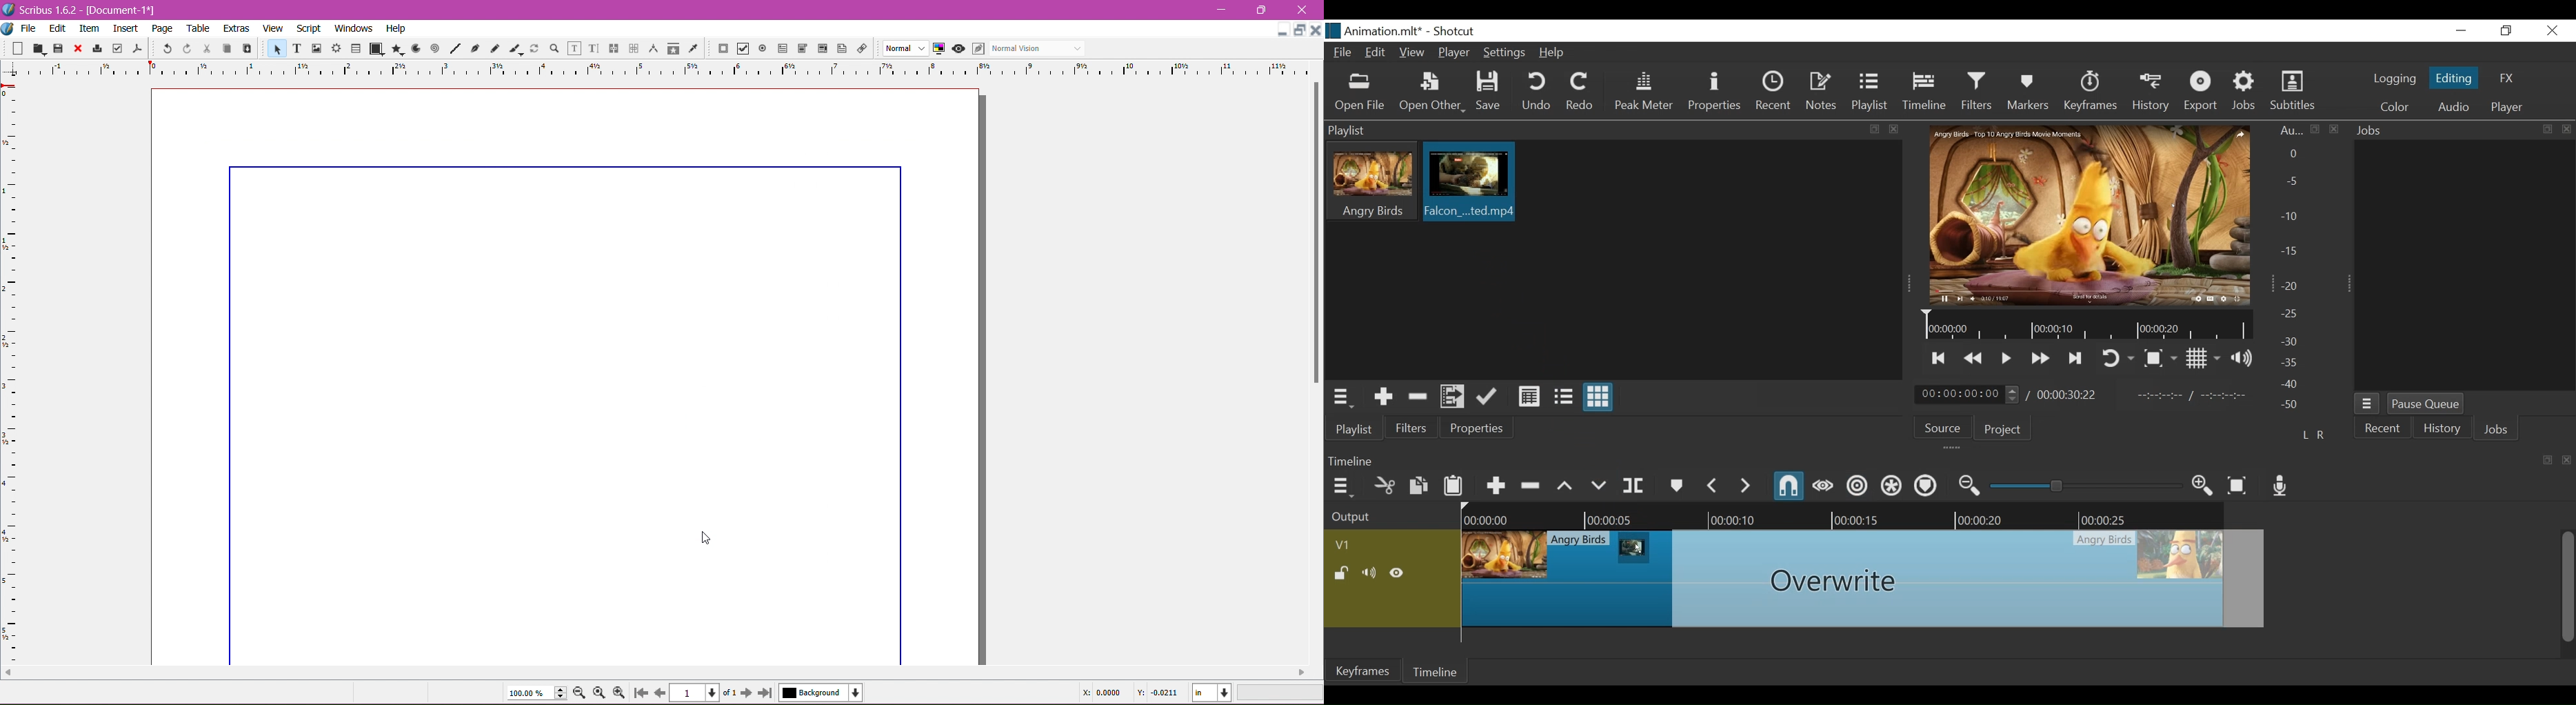  What do you see at coordinates (1926, 486) in the screenshot?
I see `Ripple Markers` at bounding box center [1926, 486].